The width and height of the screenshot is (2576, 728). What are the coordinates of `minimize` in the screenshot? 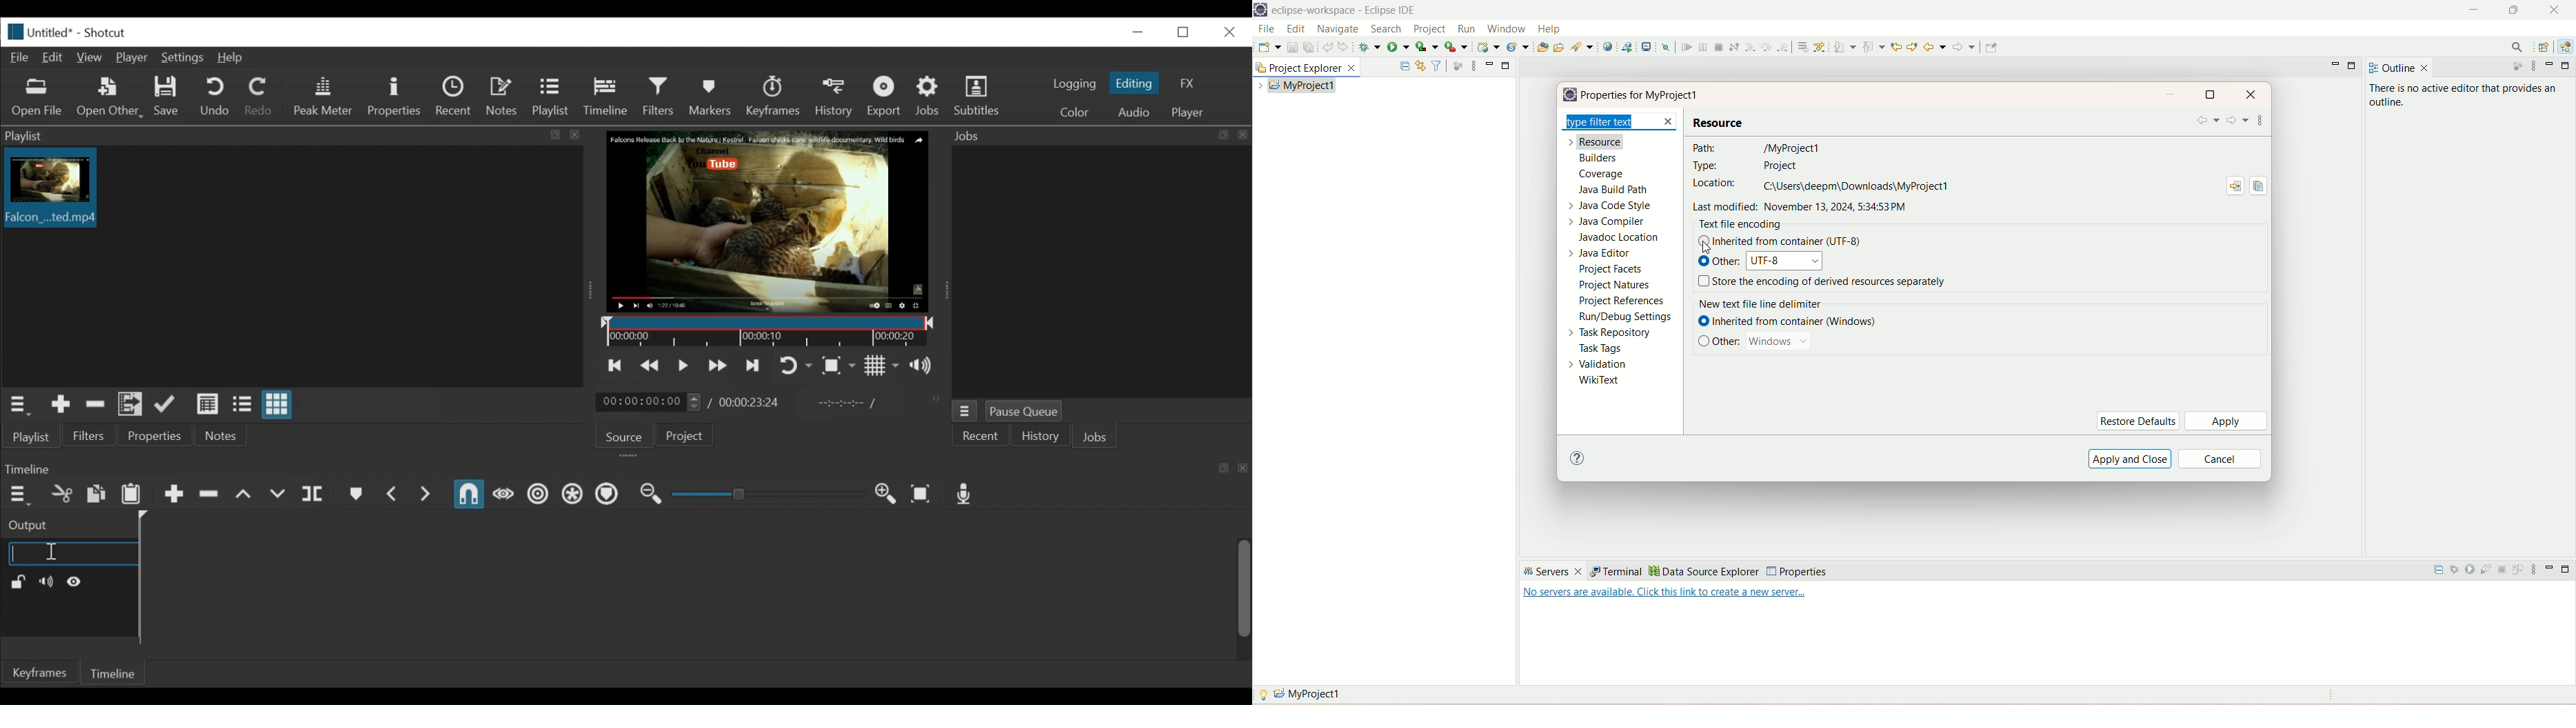 It's located at (2333, 65).